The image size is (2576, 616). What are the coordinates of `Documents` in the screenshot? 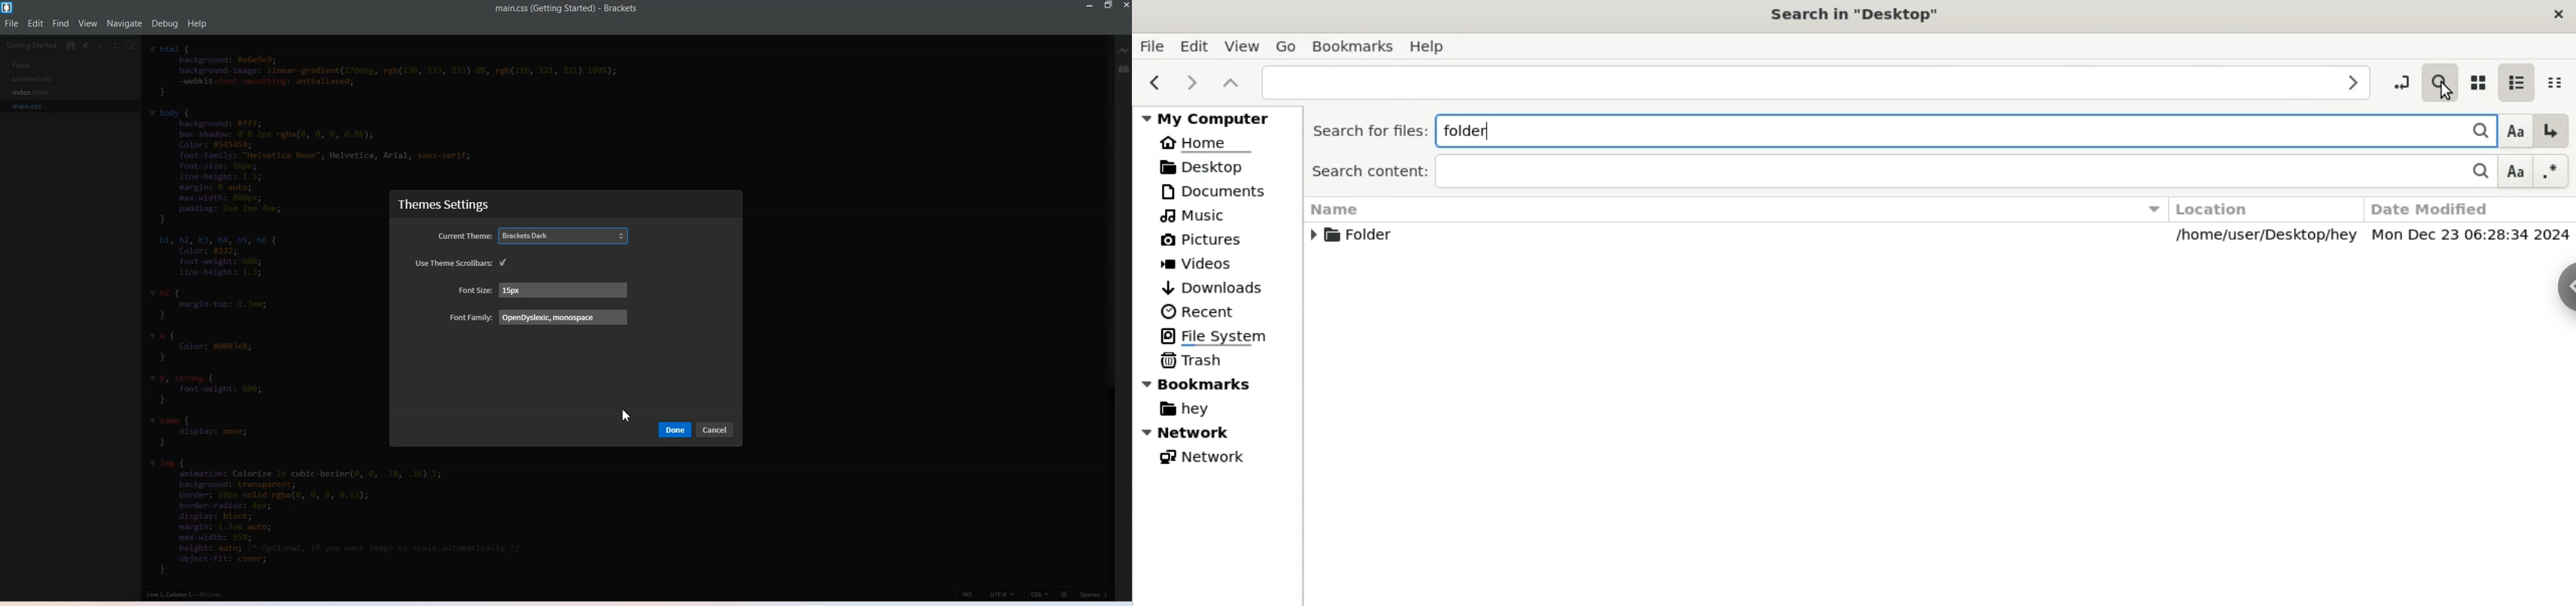 It's located at (1215, 190).